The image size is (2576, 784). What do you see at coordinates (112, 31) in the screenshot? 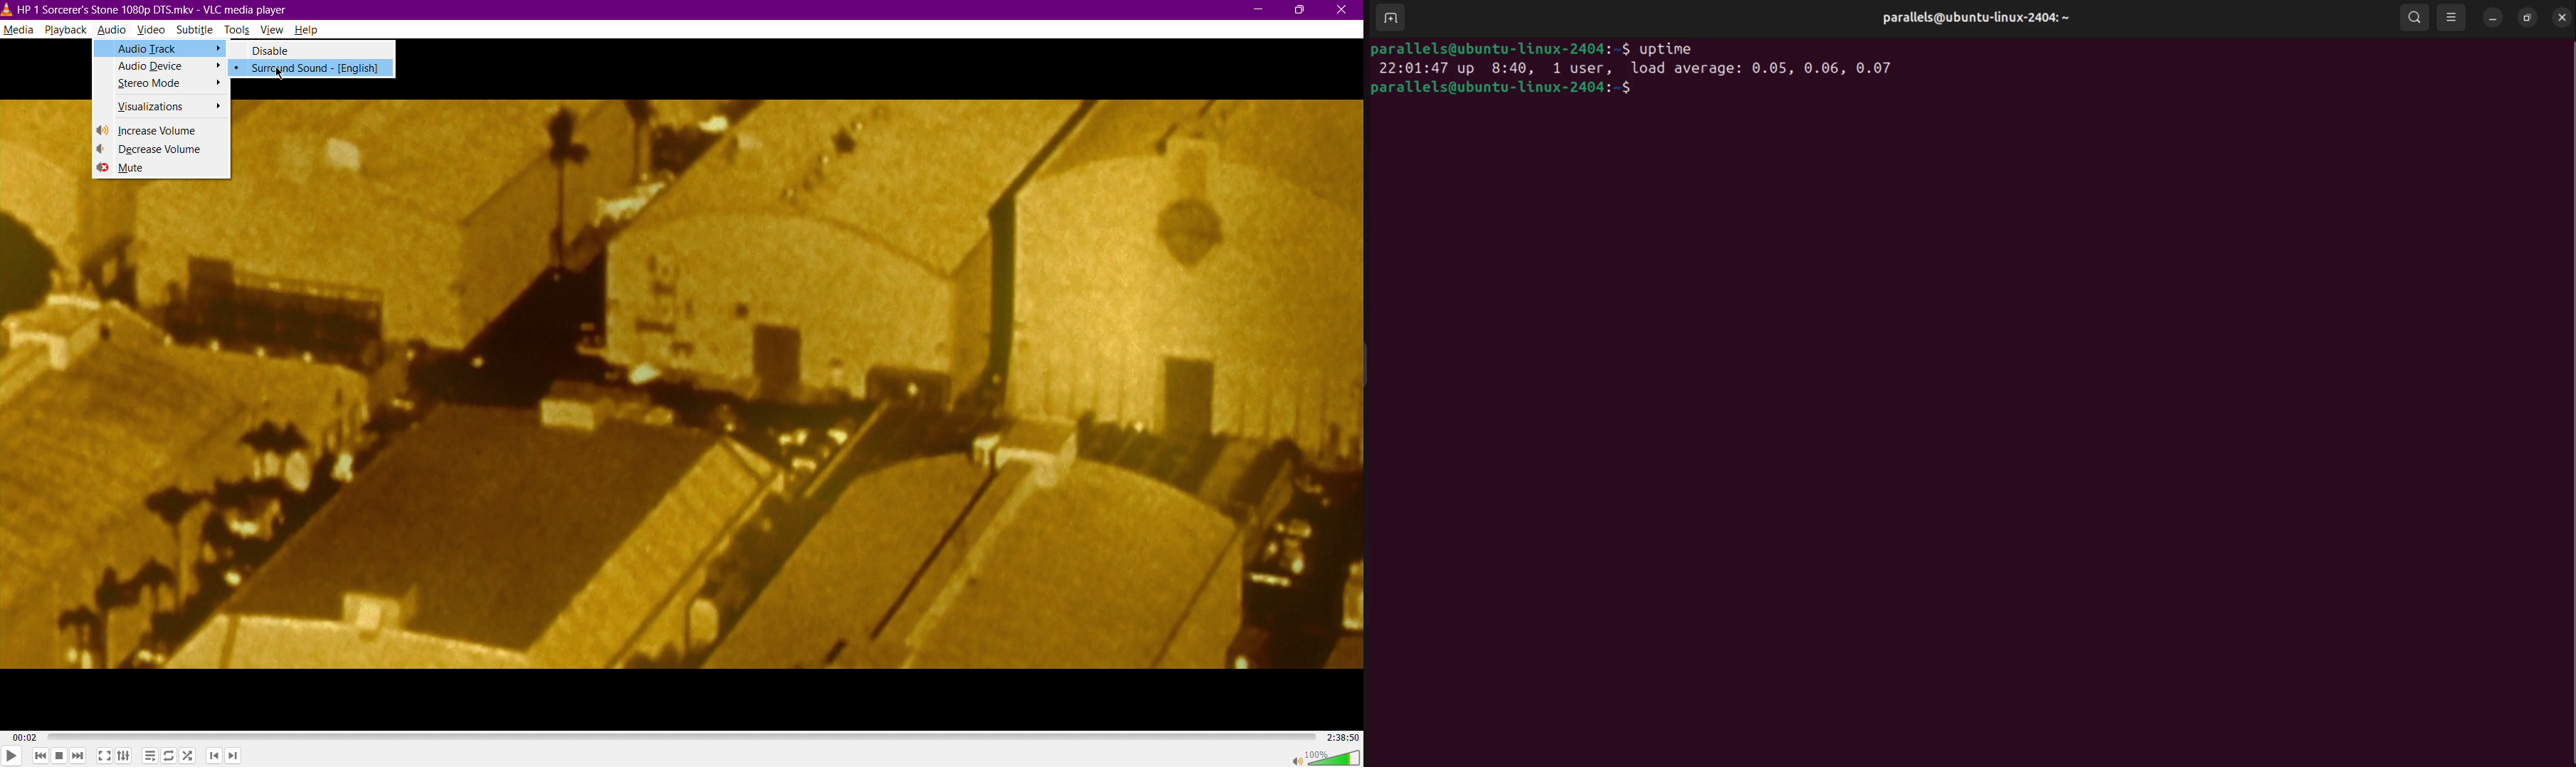
I see `Audio` at bounding box center [112, 31].